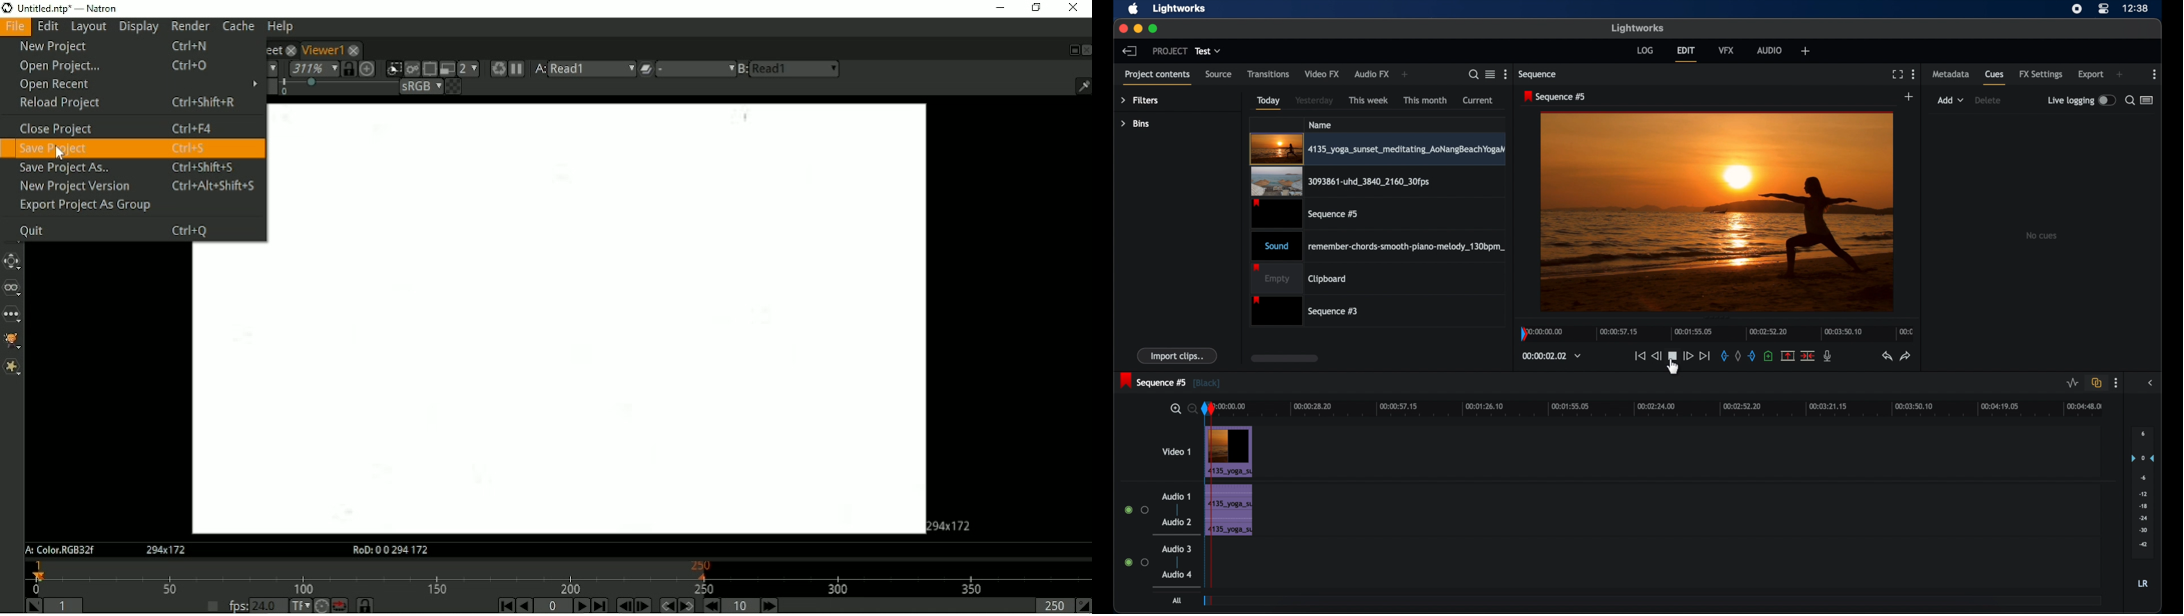 This screenshot has height=616, width=2184. Describe the element at coordinates (1340, 182) in the screenshot. I see `video clip` at that location.